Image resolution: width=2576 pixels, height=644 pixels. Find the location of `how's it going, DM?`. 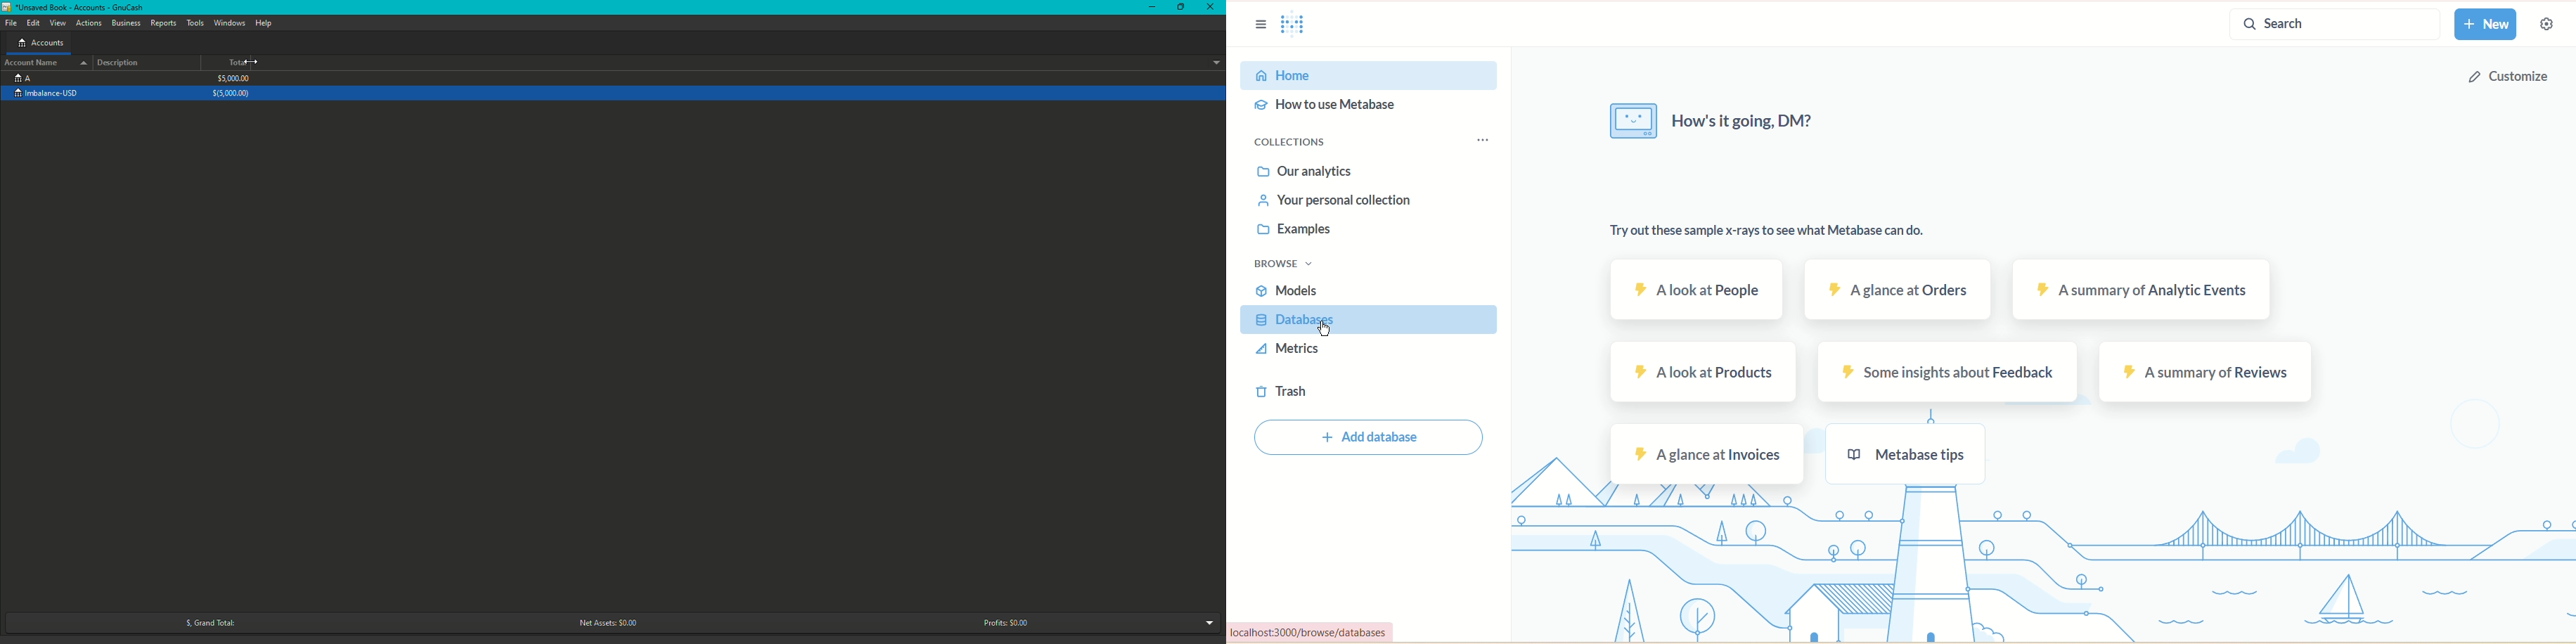

how's it going, DM? is located at coordinates (1758, 129).